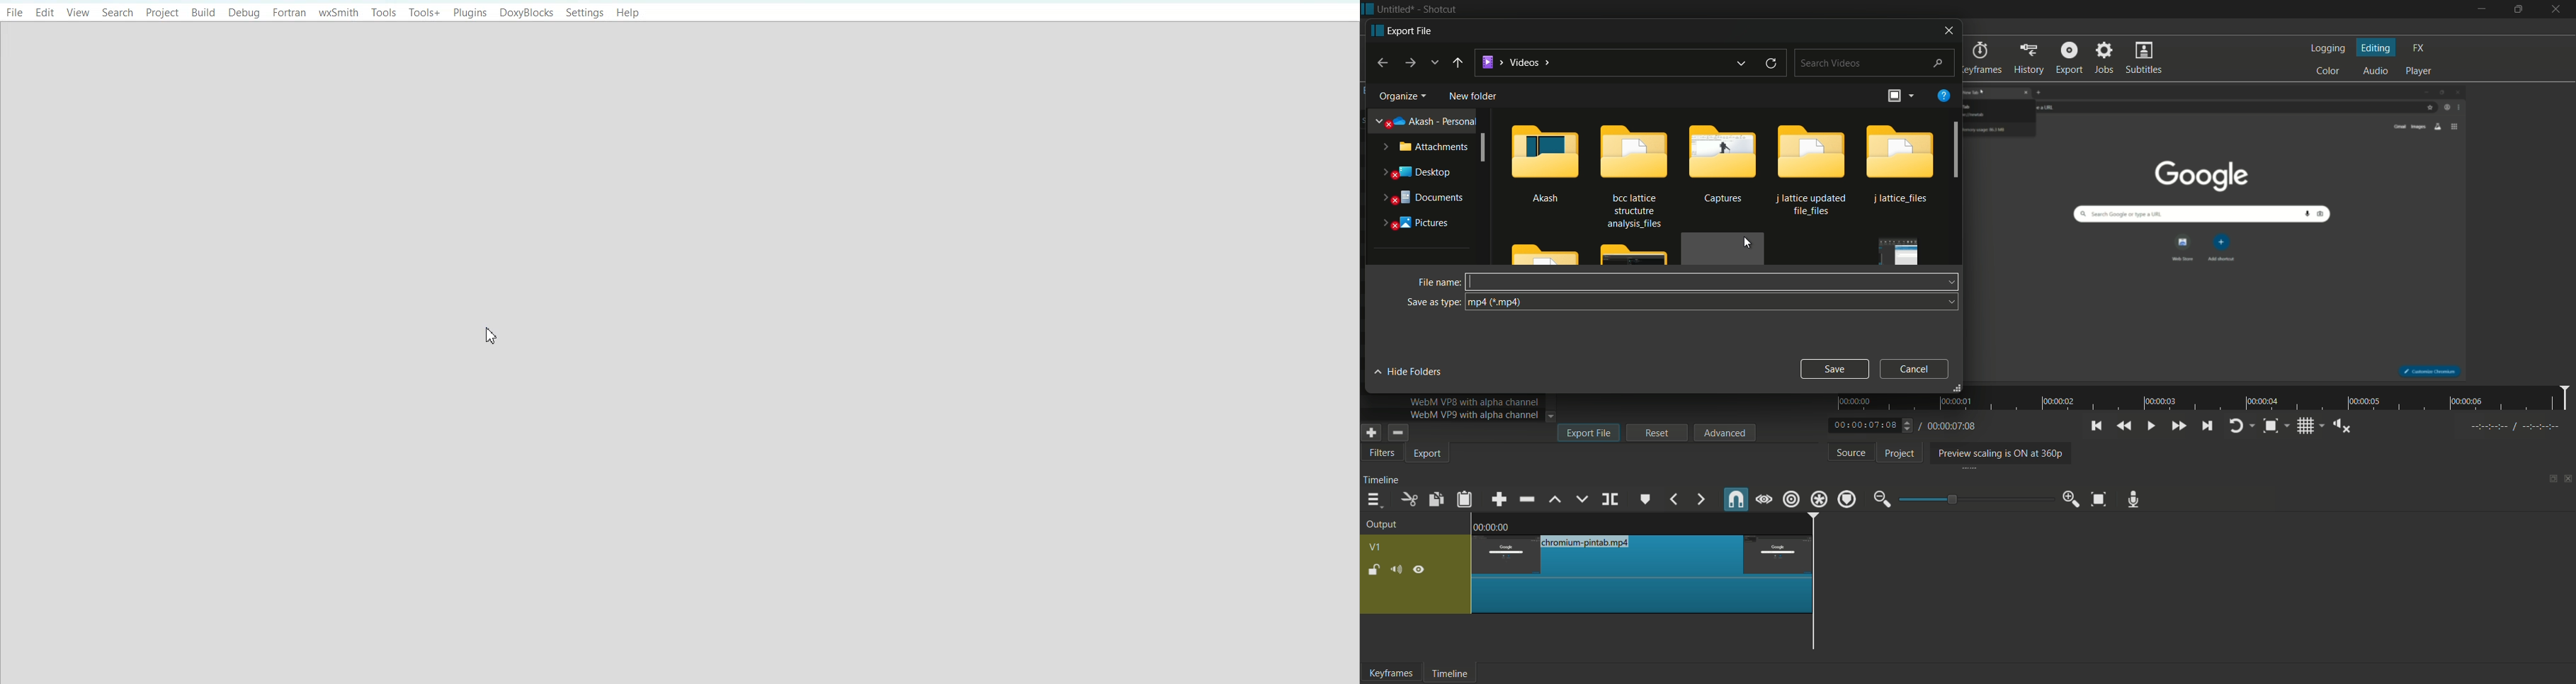  What do you see at coordinates (1394, 10) in the screenshot?
I see `project name` at bounding box center [1394, 10].